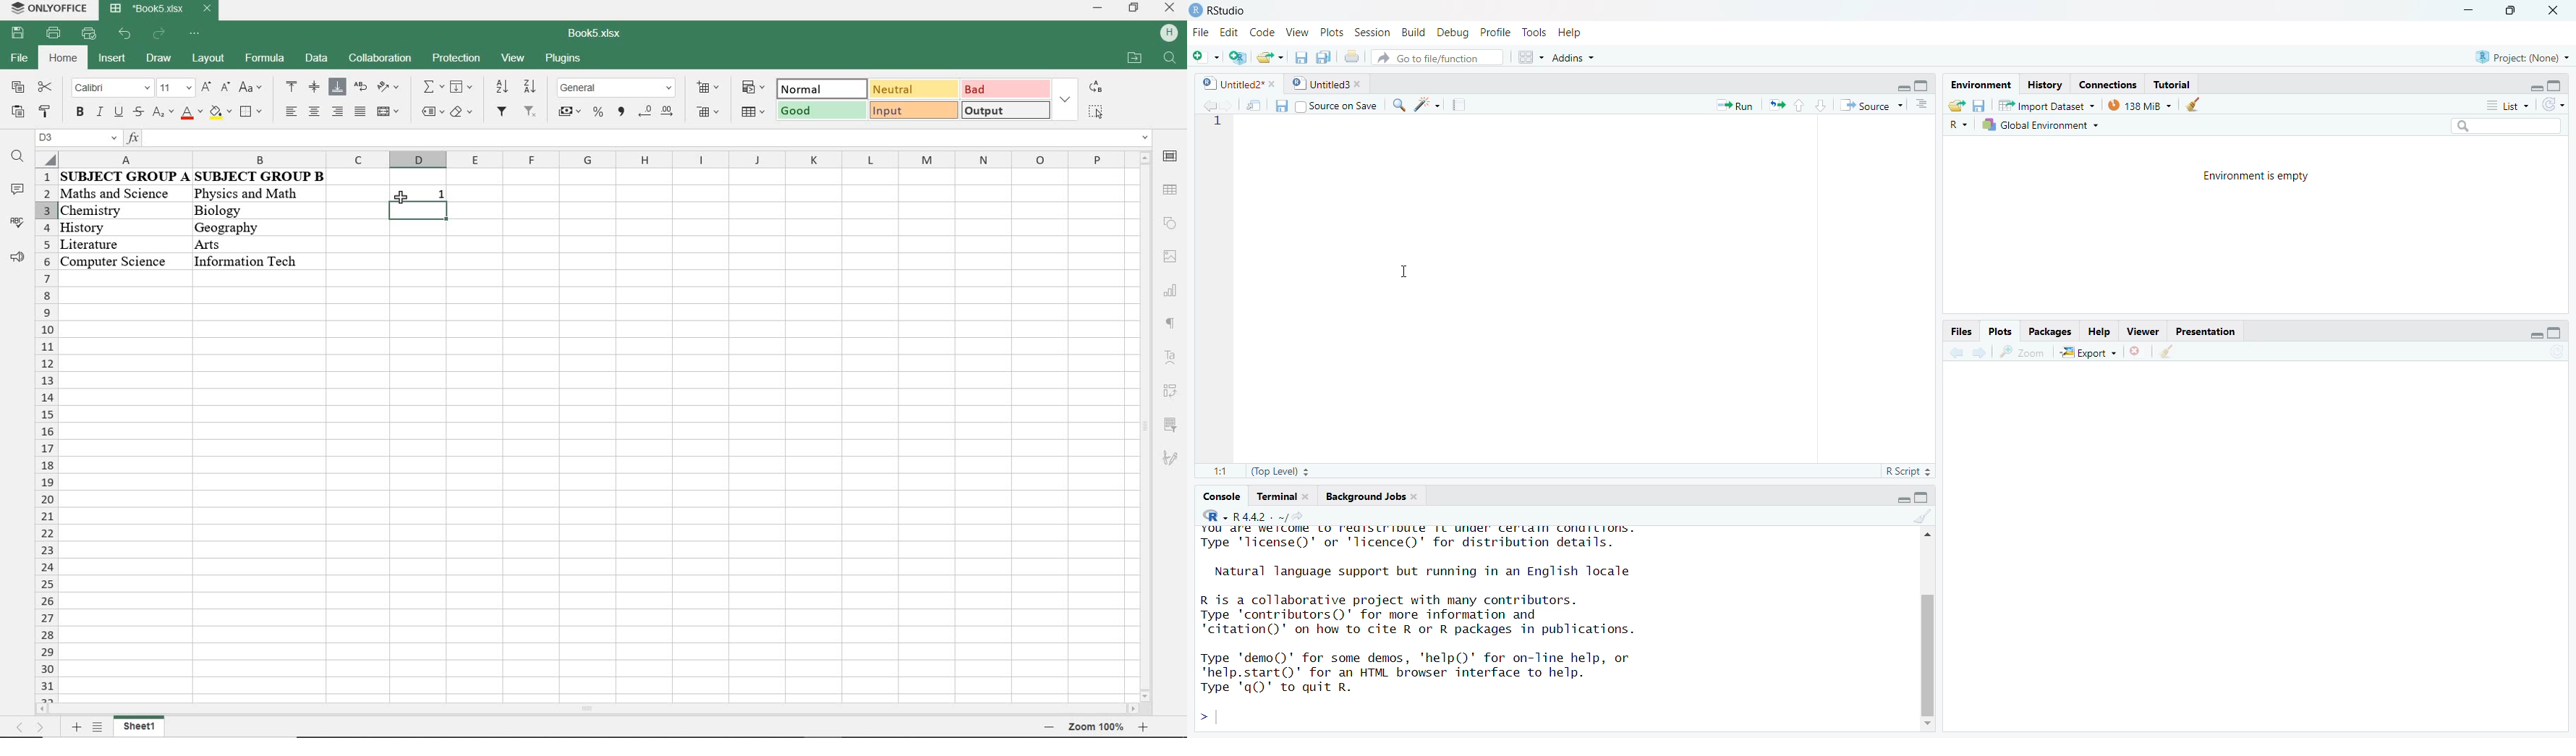  What do you see at coordinates (582, 159) in the screenshot?
I see `columns` at bounding box center [582, 159].